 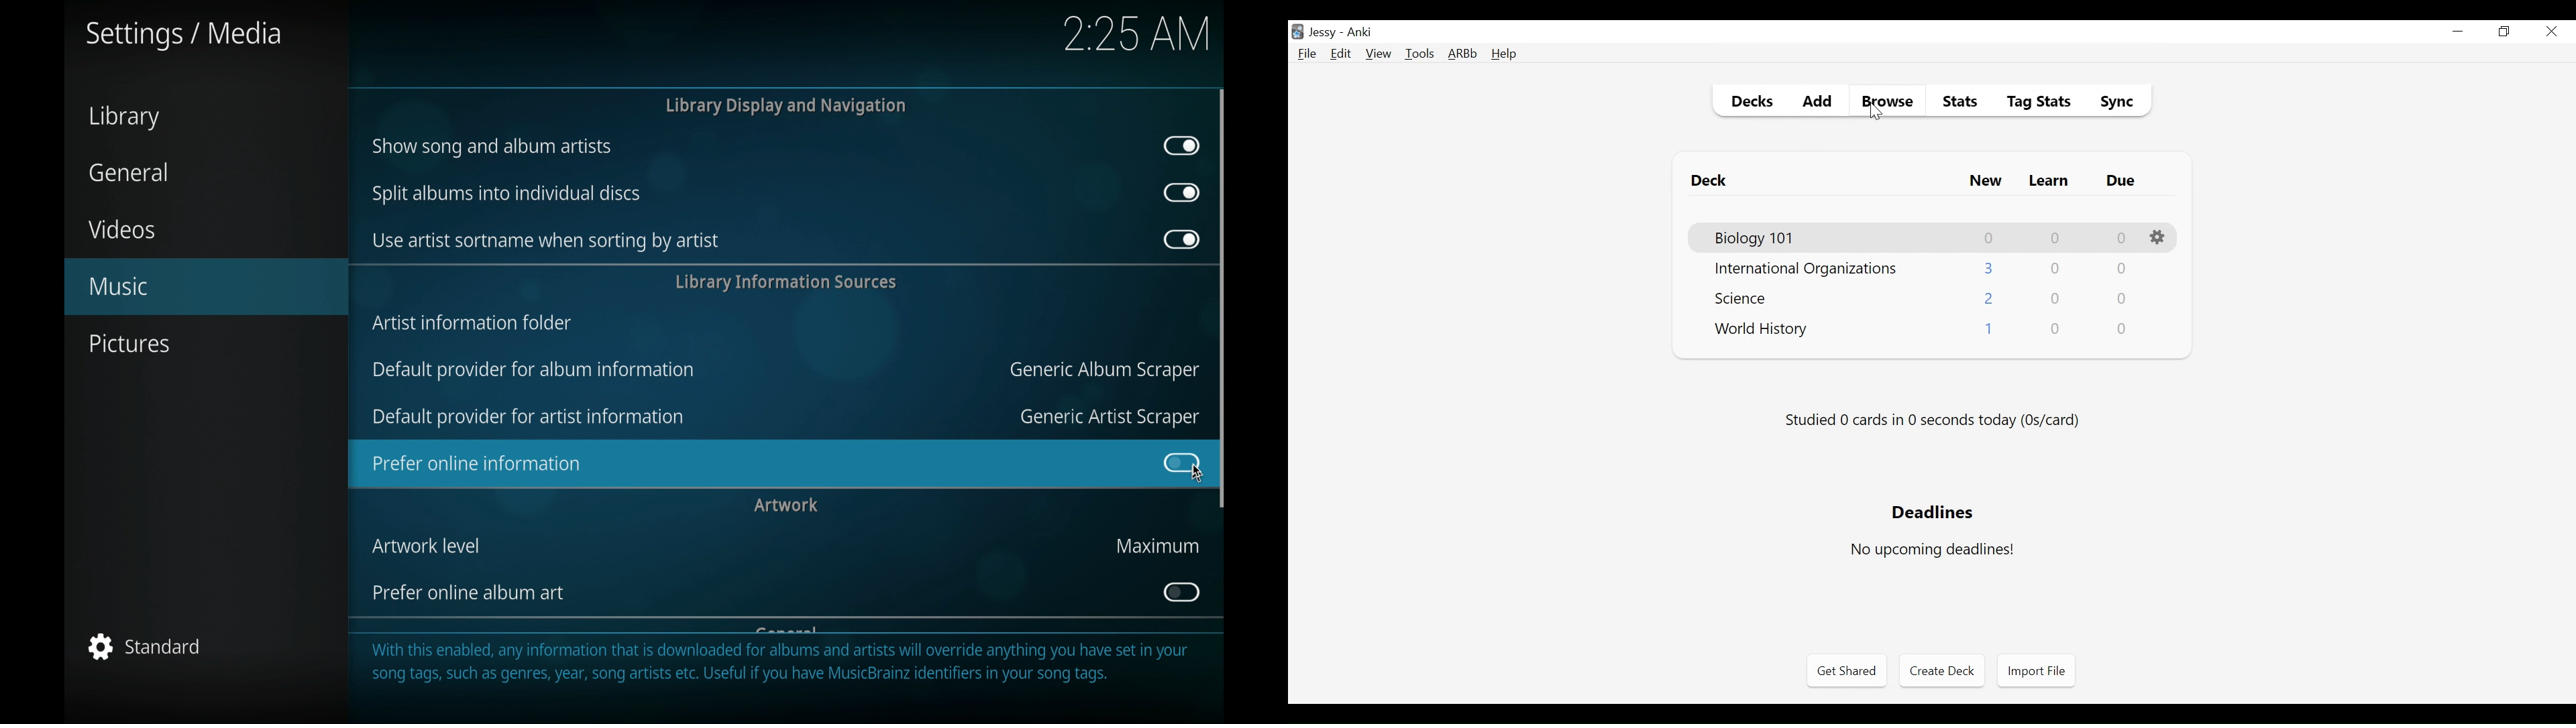 What do you see at coordinates (1182, 145) in the screenshot?
I see `toggle button` at bounding box center [1182, 145].